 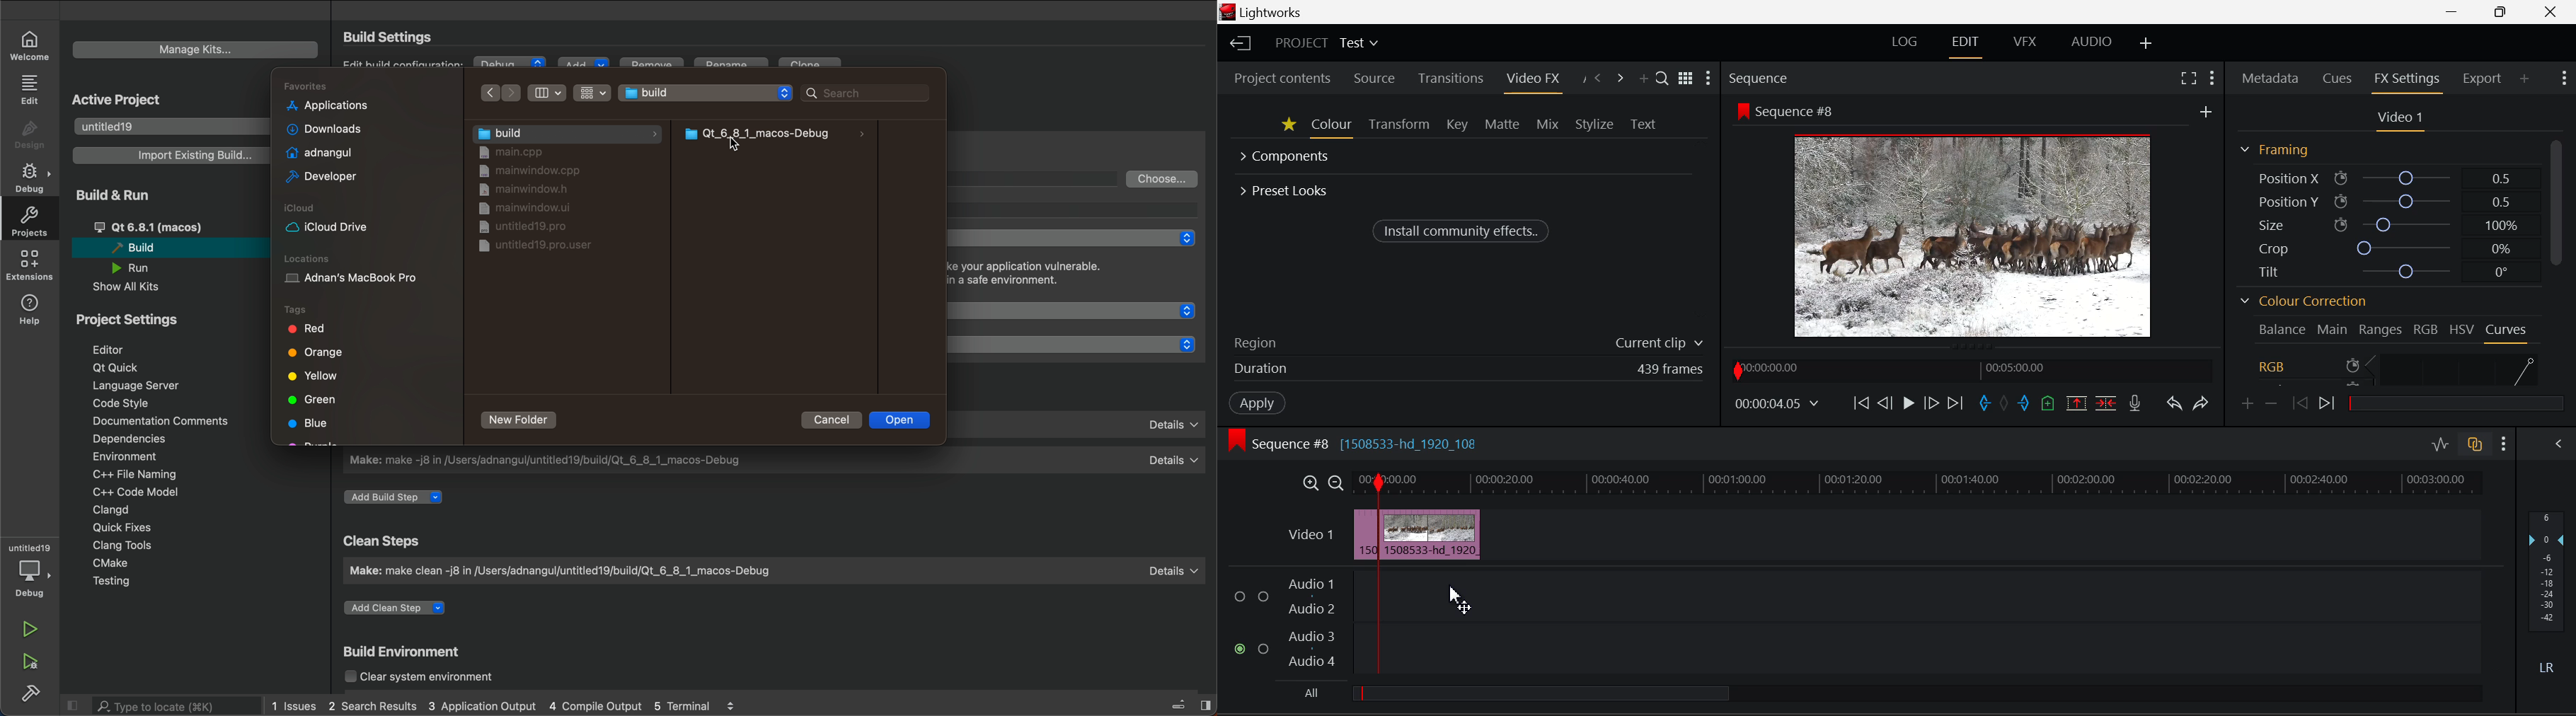 What do you see at coordinates (2381, 329) in the screenshot?
I see `Ranges` at bounding box center [2381, 329].